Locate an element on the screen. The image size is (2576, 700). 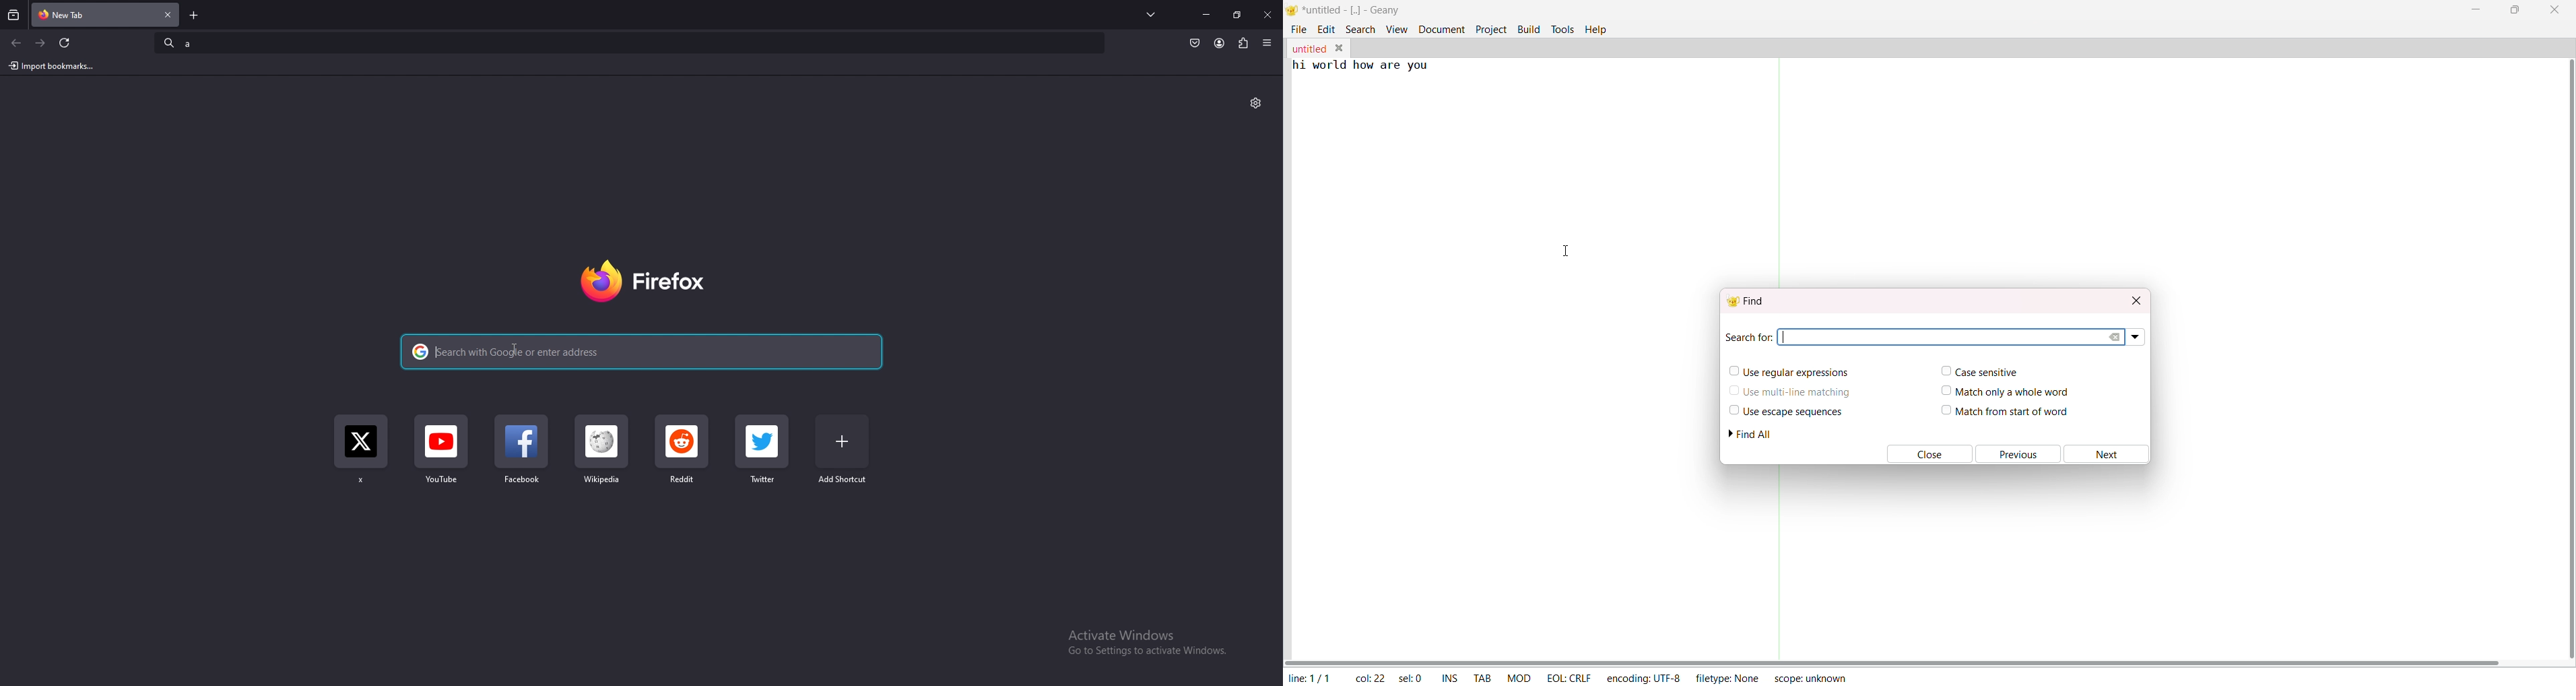
save to pocket is located at coordinates (1195, 43).